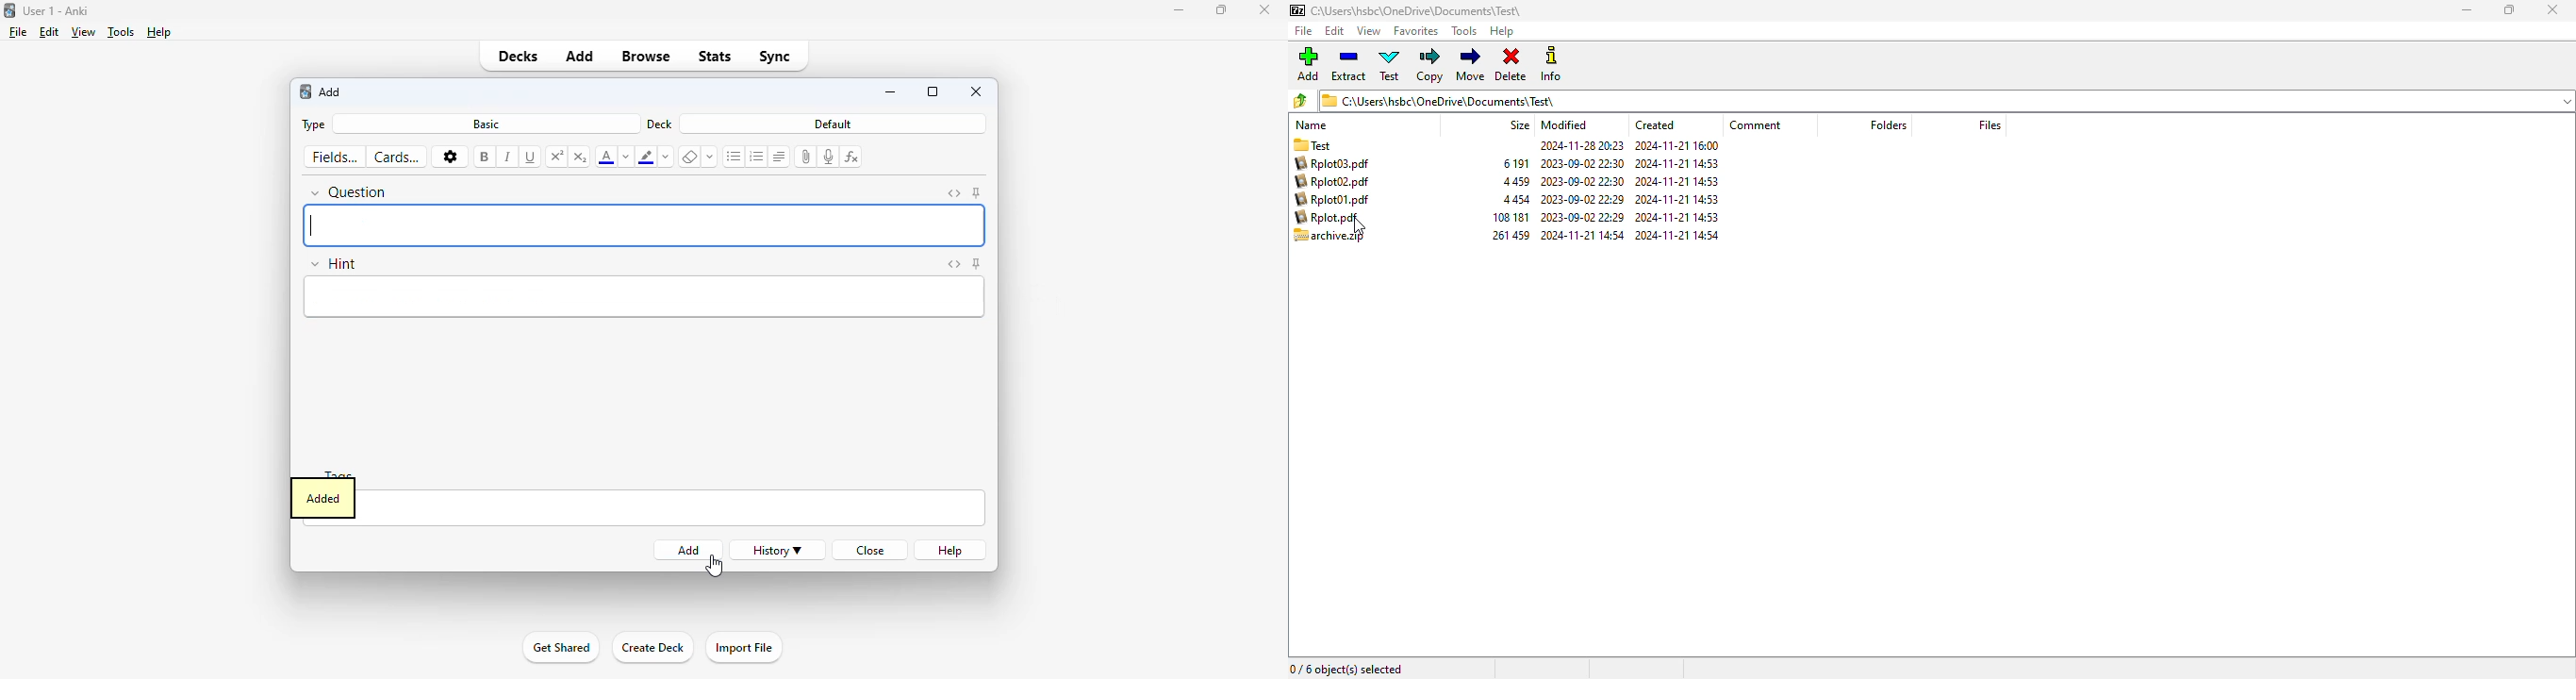 This screenshot has height=700, width=2576. I want to click on create deck, so click(652, 648).